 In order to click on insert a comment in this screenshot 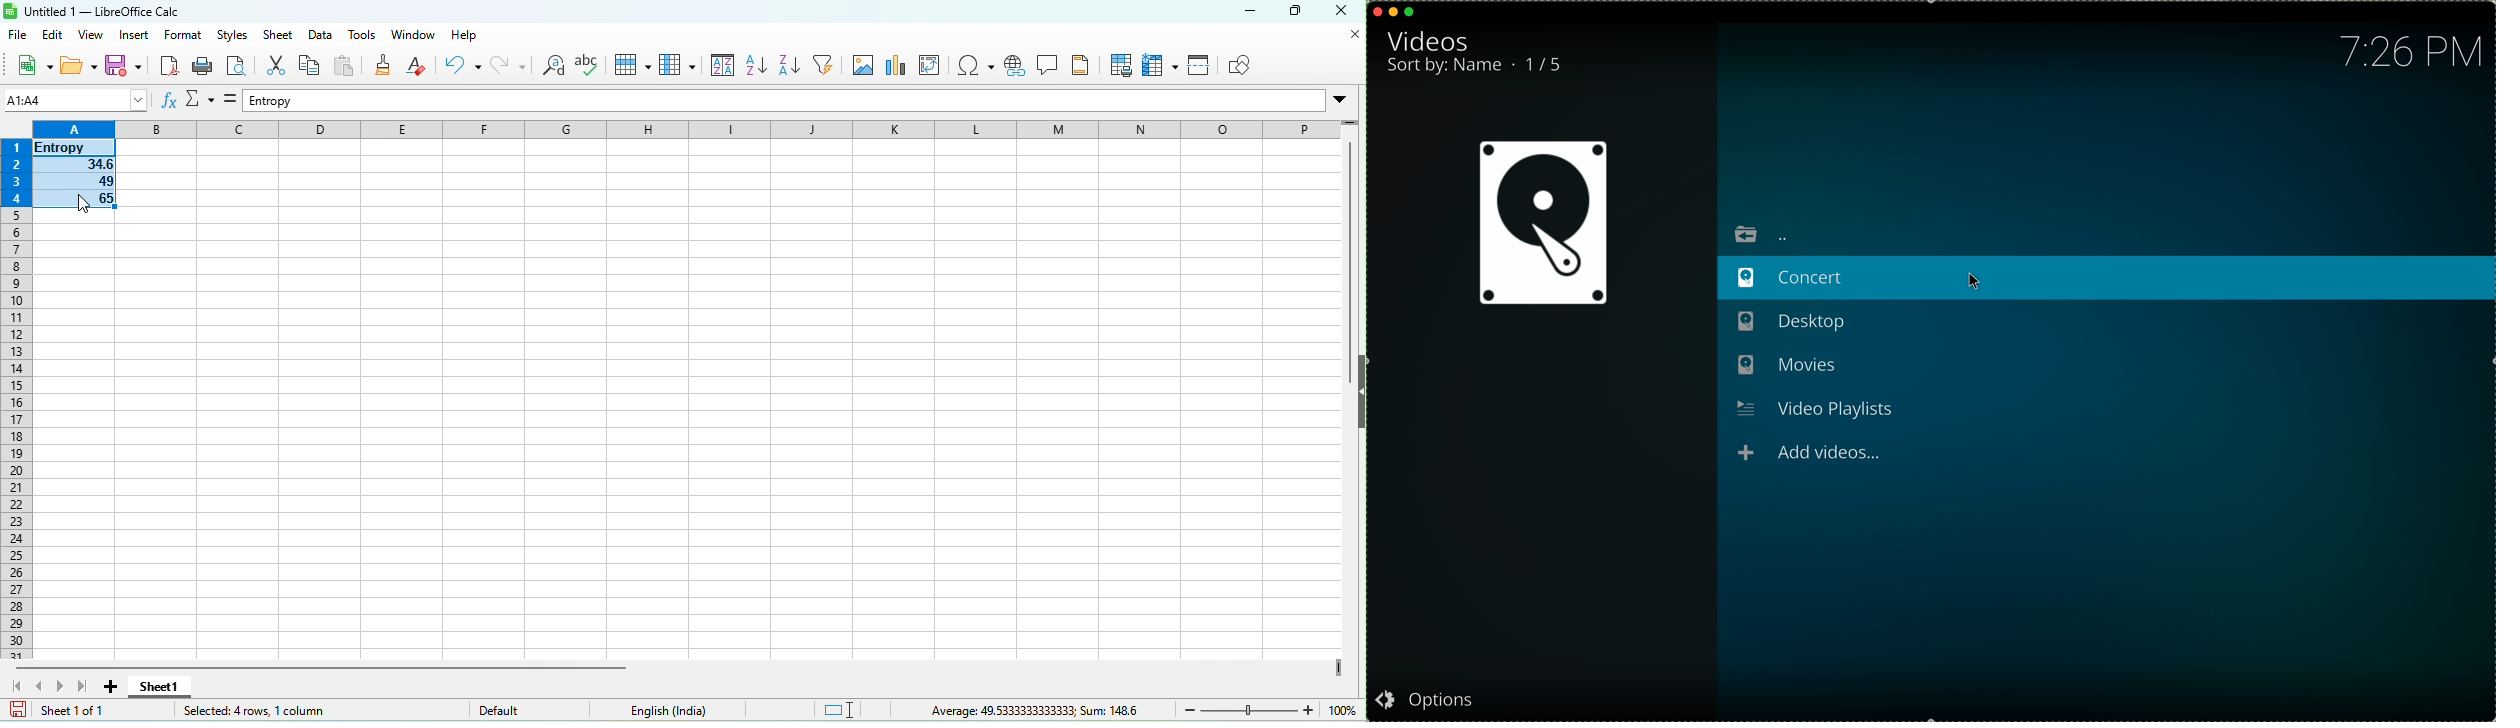, I will do `click(1052, 67)`.